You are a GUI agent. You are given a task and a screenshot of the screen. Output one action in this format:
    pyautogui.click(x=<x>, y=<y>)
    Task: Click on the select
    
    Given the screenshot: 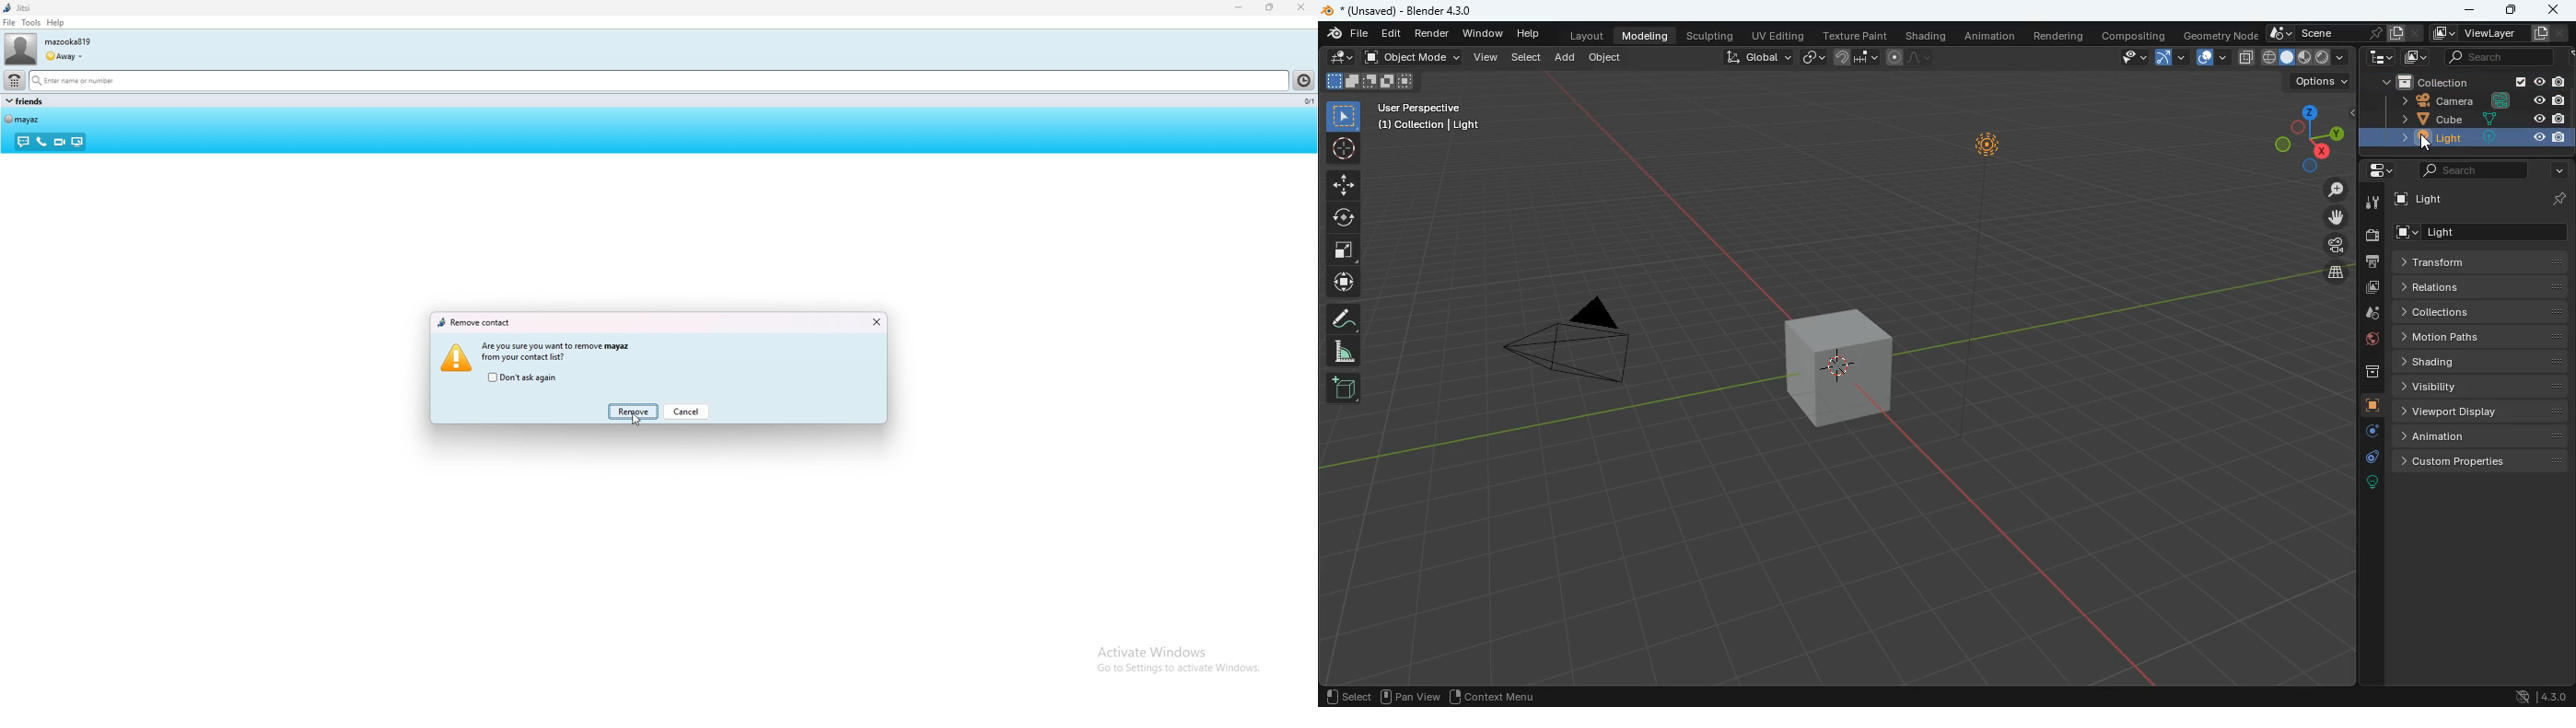 What is the action you would take?
    pyautogui.click(x=1526, y=58)
    